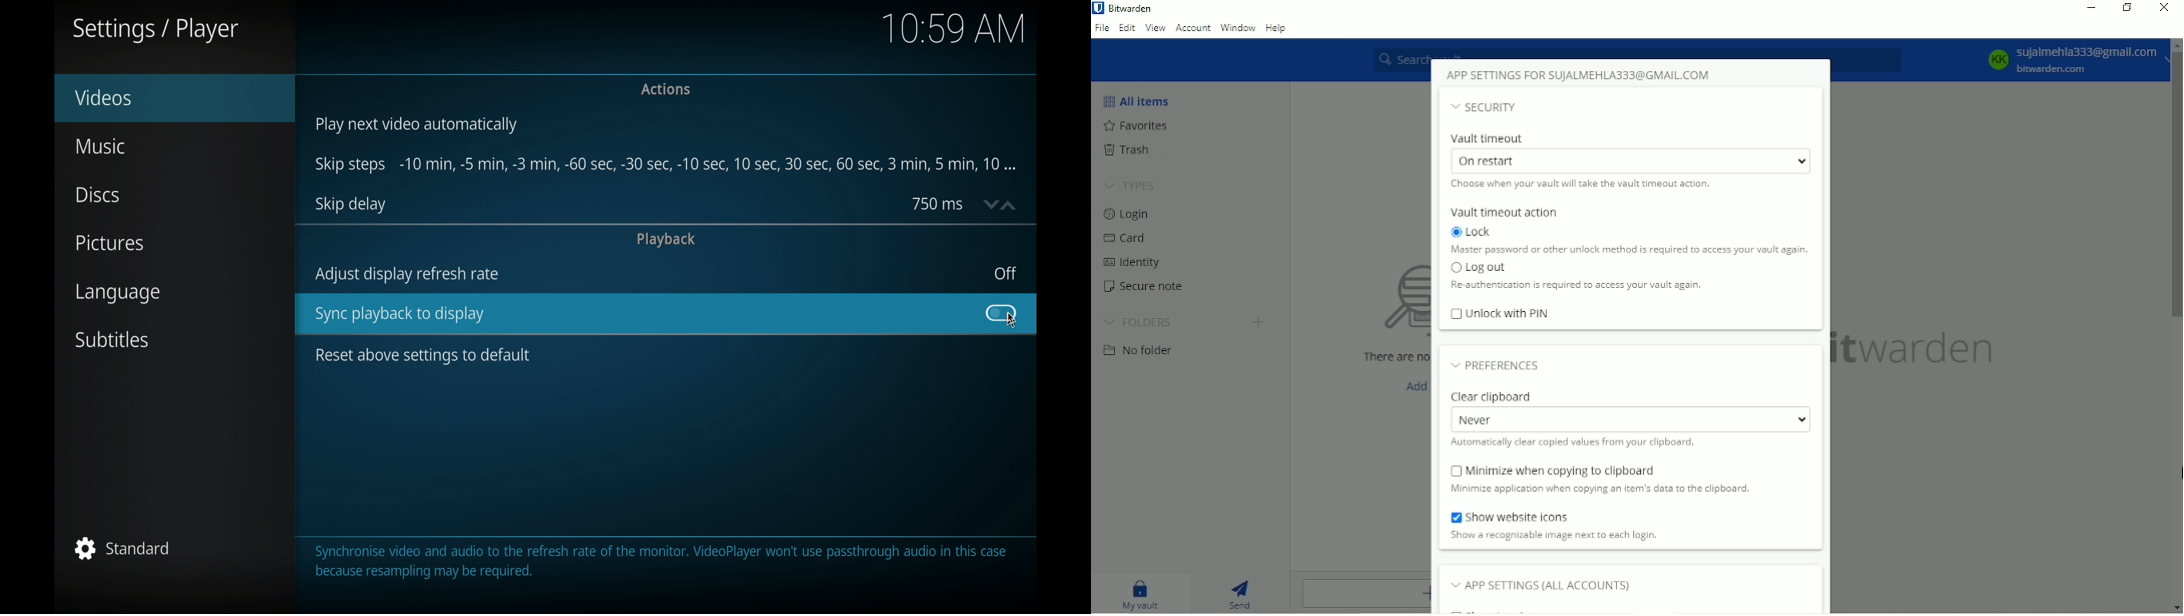 This screenshot has width=2184, height=616. Describe the element at coordinates (157, 30) in the screenshot. I see `settings/player` at that location.